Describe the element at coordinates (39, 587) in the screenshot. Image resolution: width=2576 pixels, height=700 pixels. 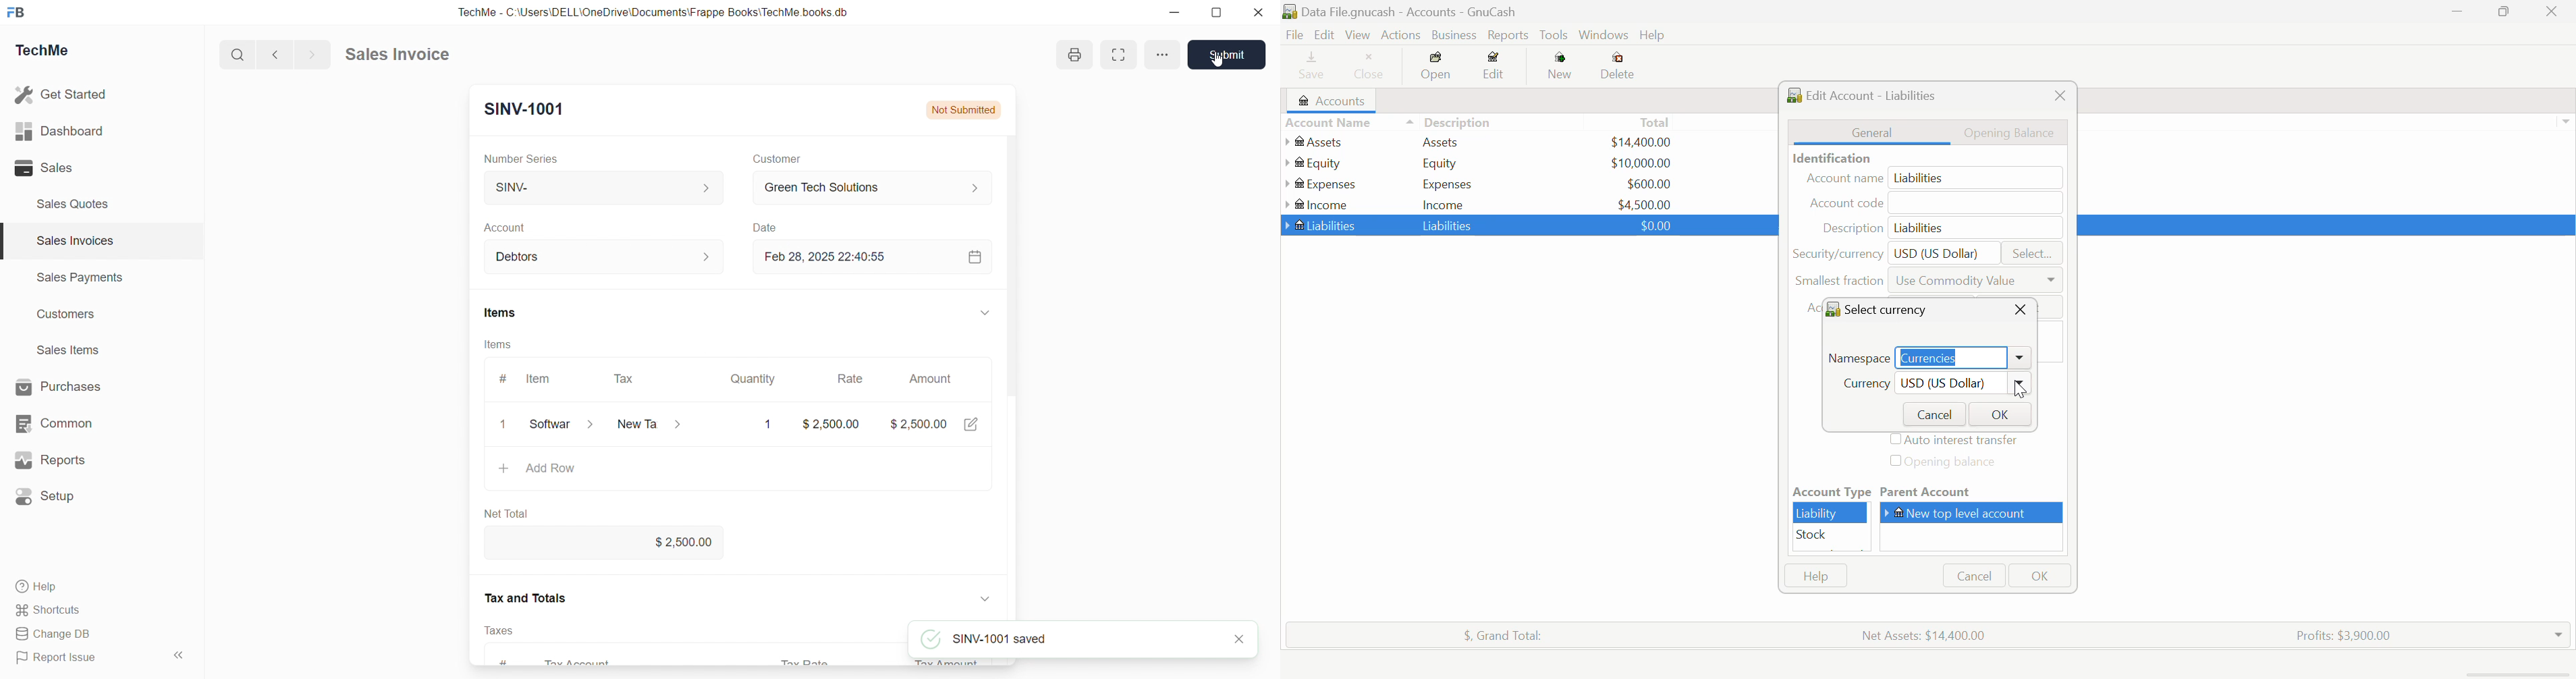
I see `Help` at that location.